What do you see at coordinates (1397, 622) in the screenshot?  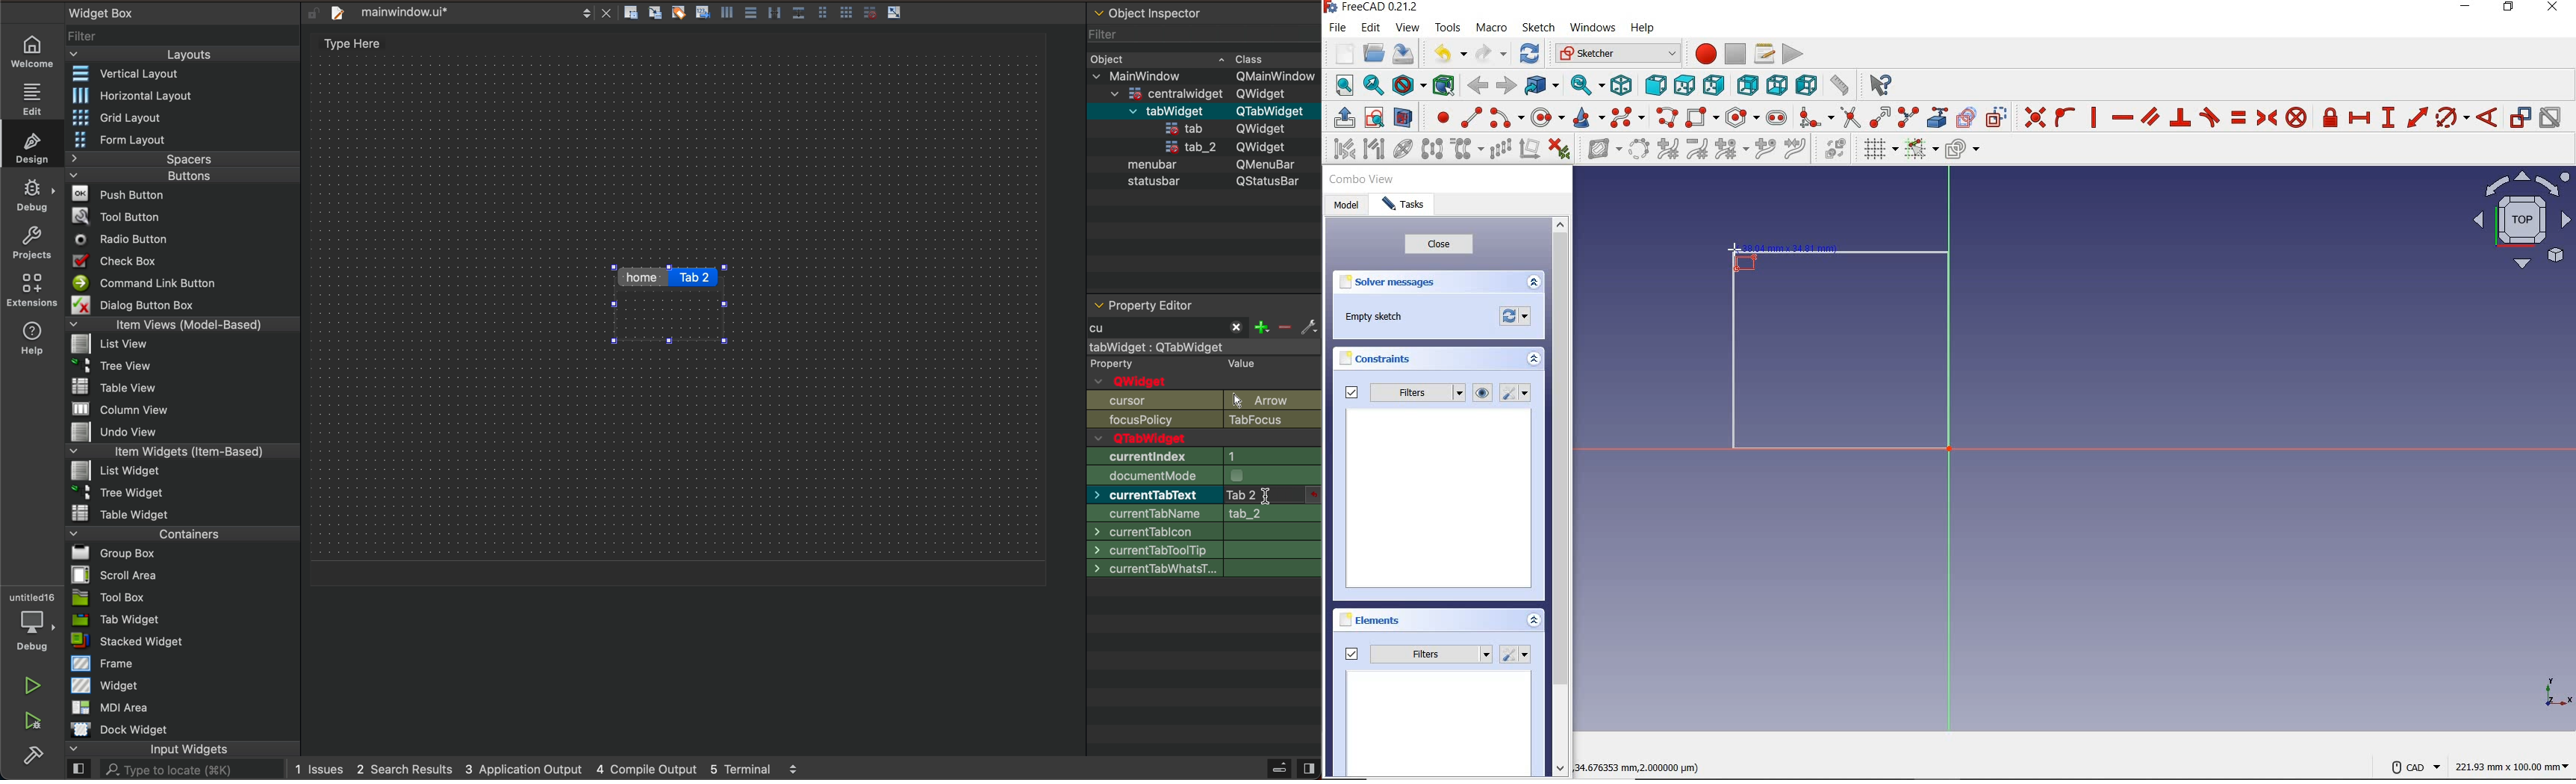 I see `elements` at bounding box center [1397, 622].